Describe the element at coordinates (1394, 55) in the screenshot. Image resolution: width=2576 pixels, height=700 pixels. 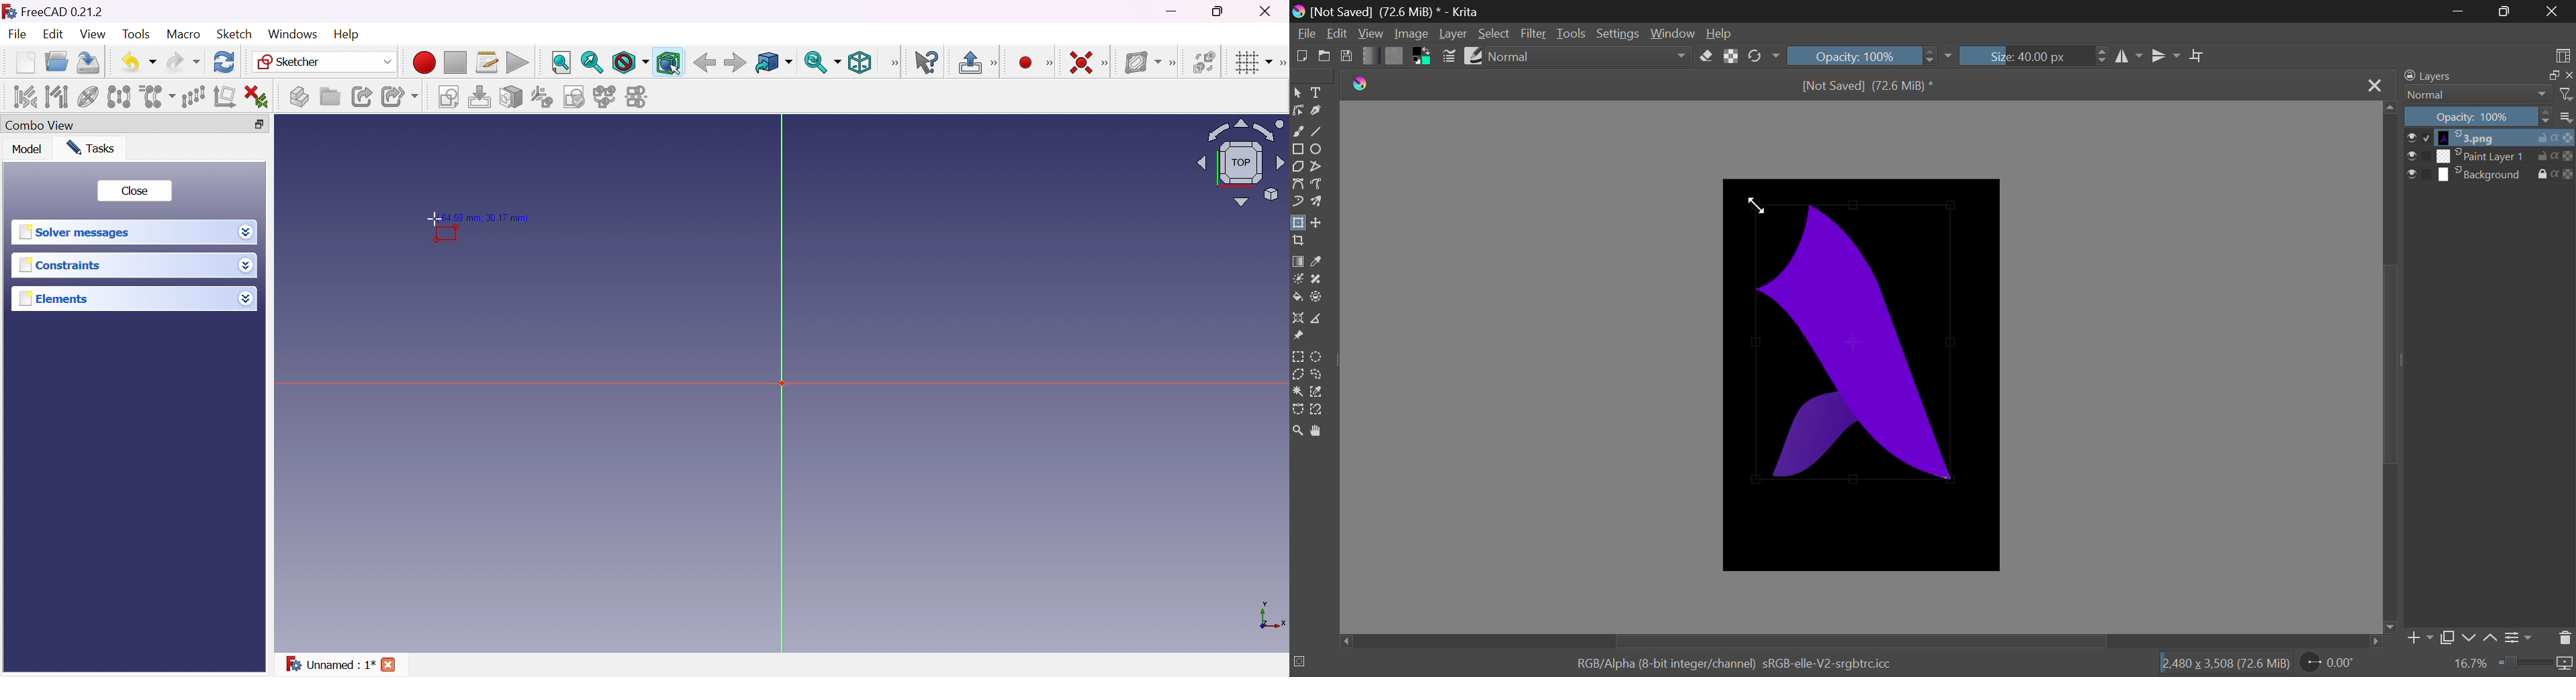
I see `Pattern` at that location.